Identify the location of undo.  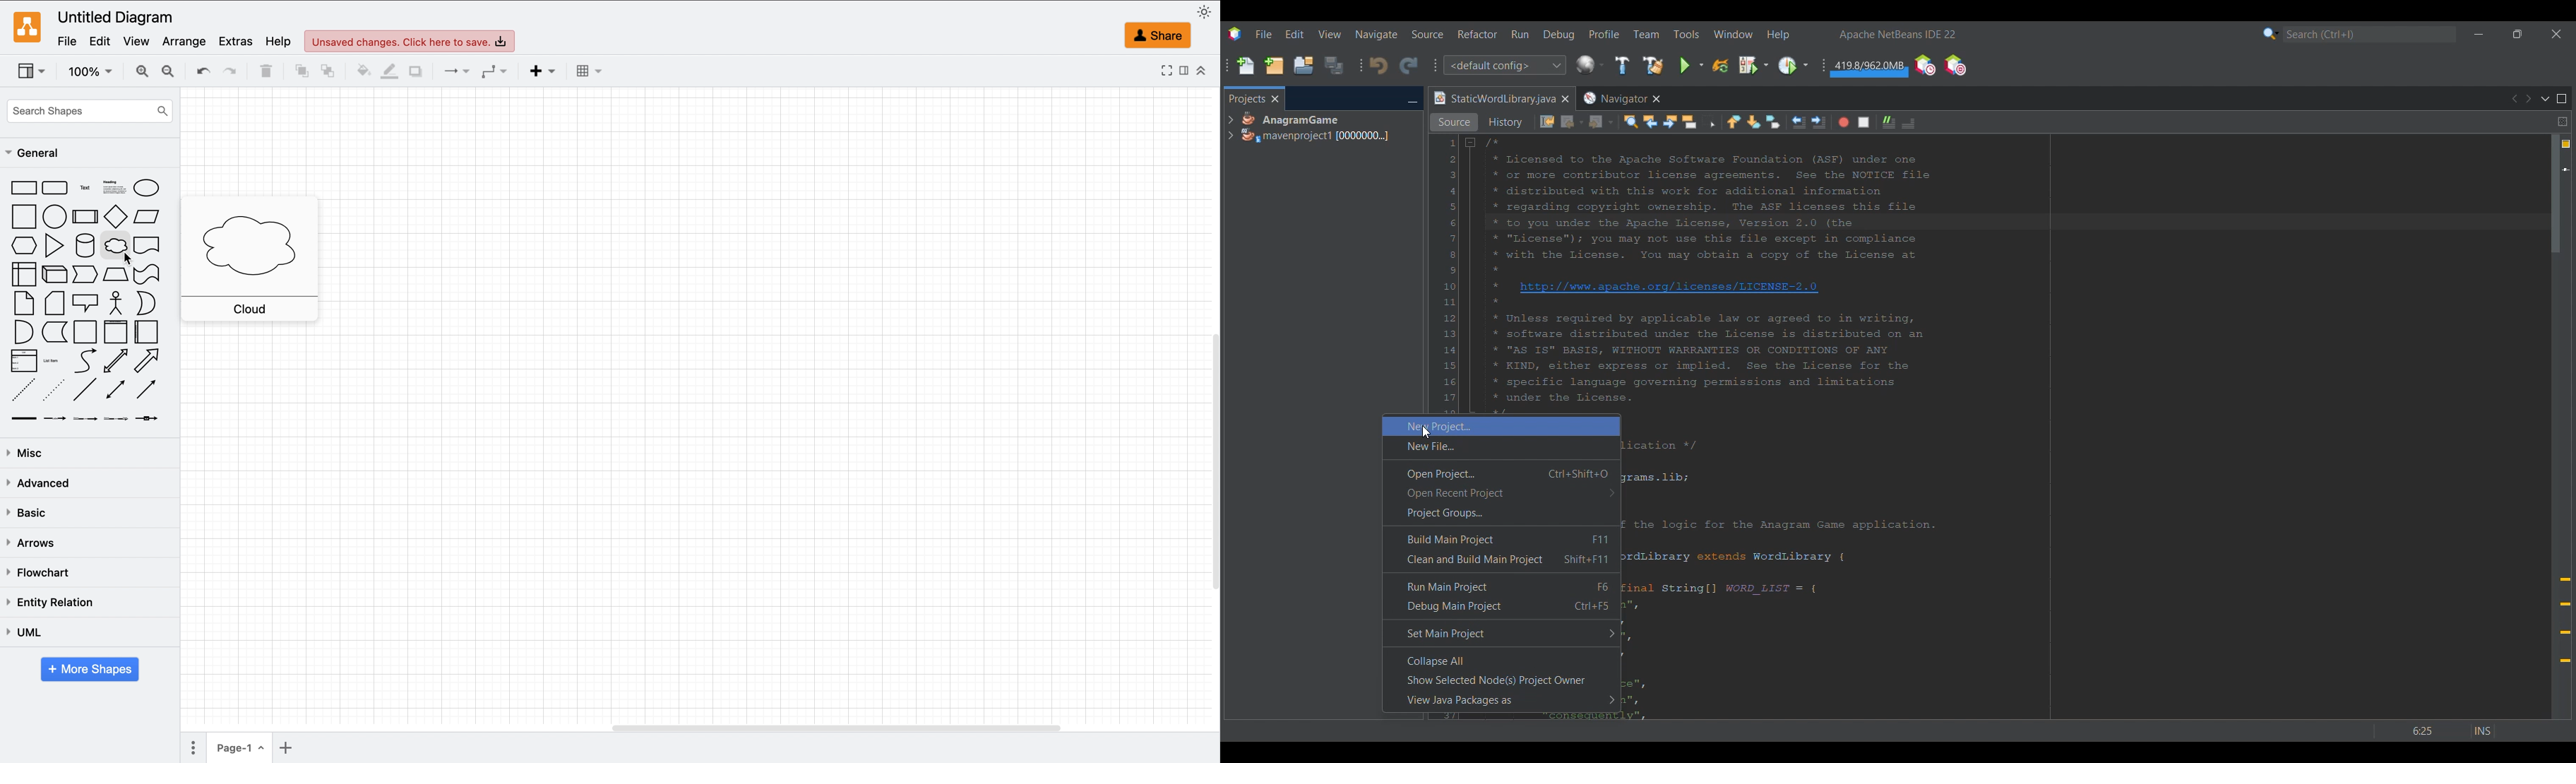
(198, 70).